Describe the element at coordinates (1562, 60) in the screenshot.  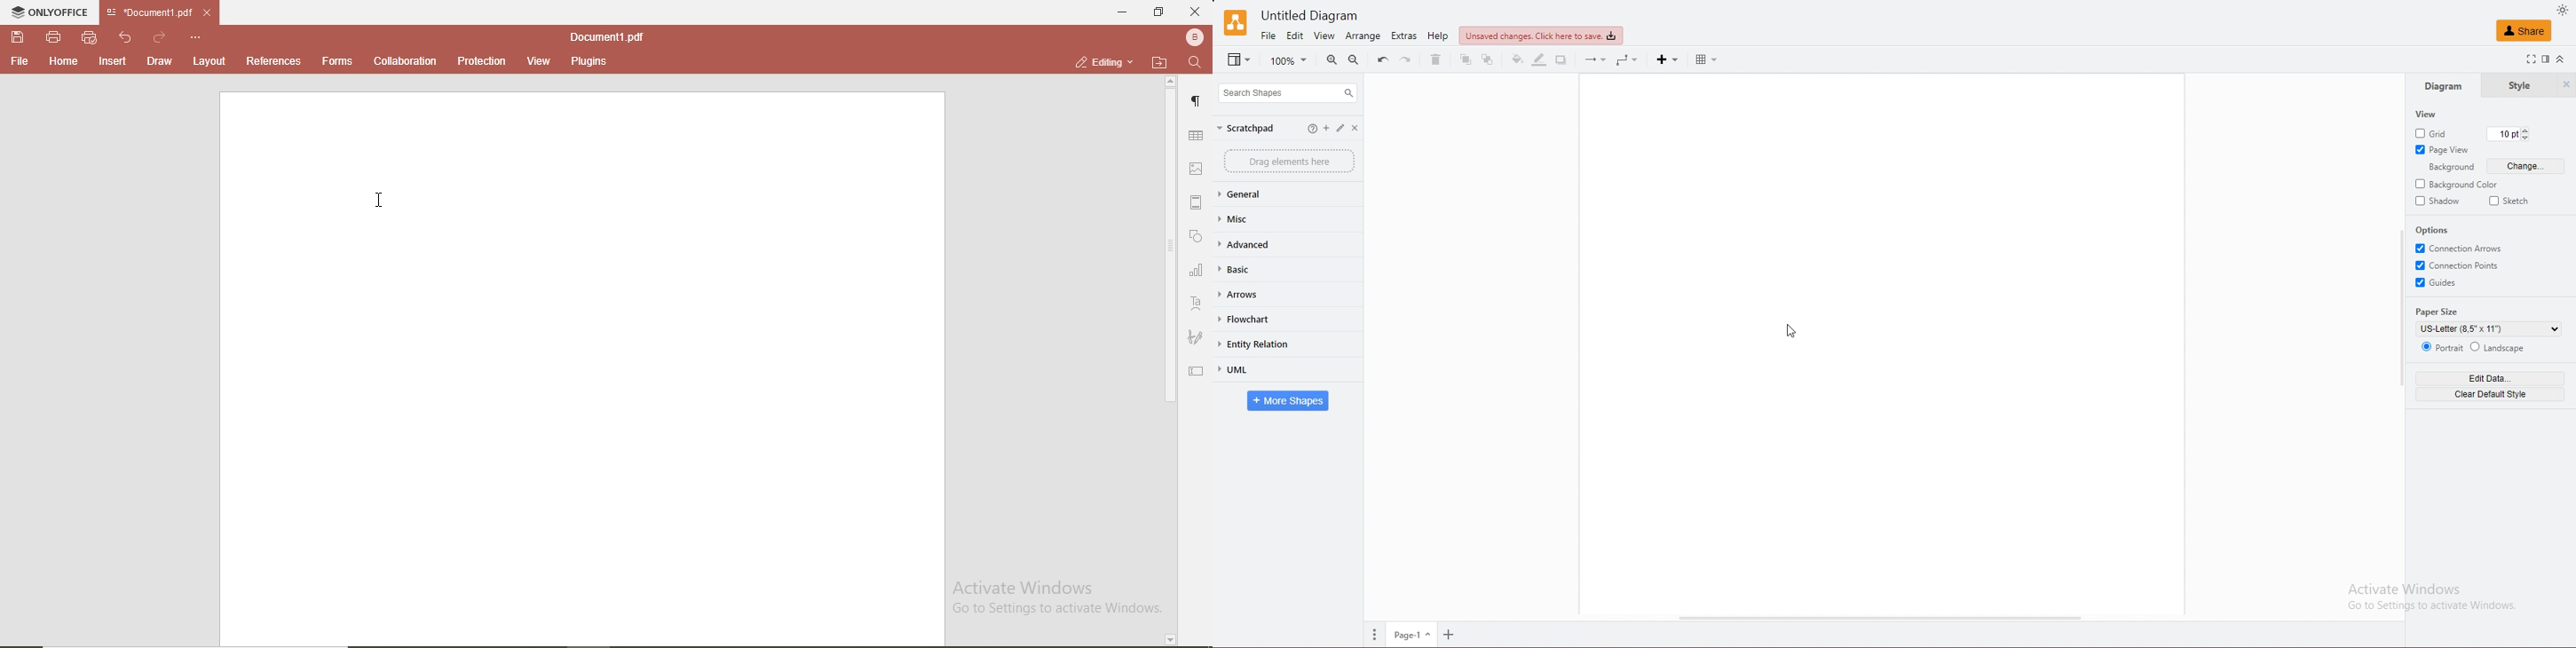
I see `shadow` at that location.